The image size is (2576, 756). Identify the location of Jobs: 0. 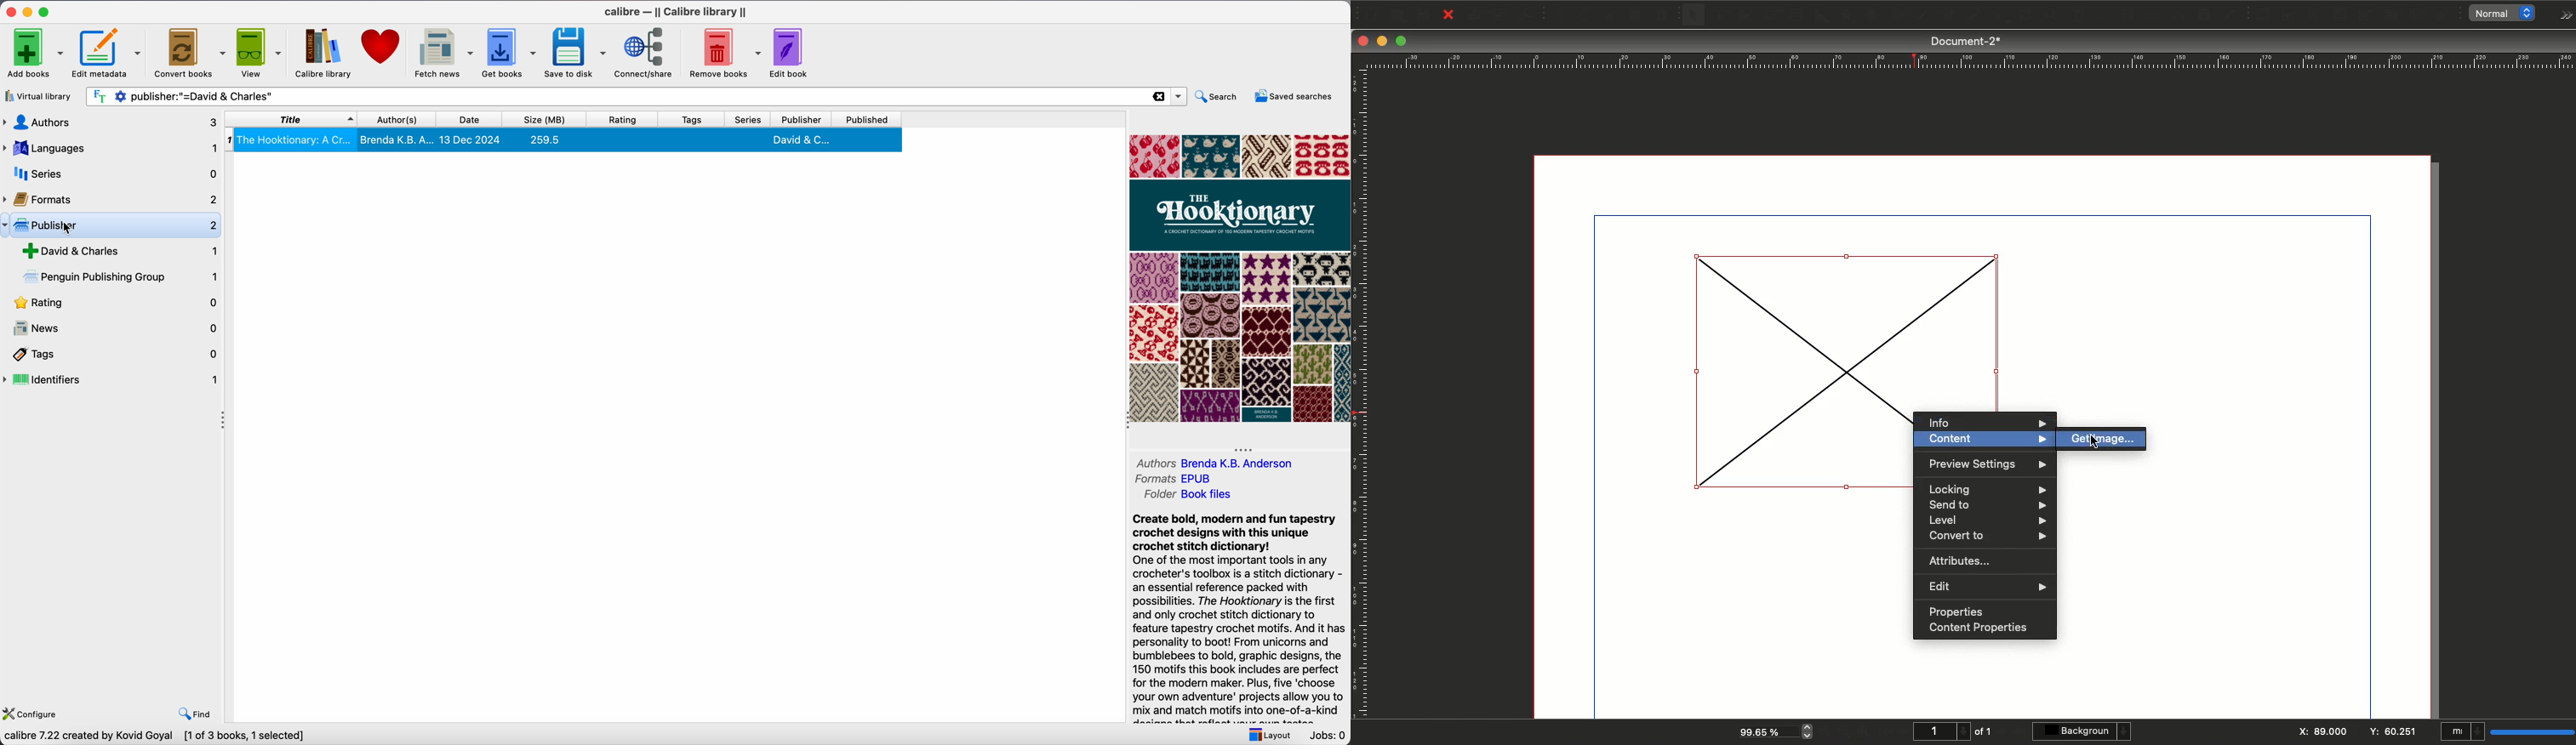
(1327, 735).